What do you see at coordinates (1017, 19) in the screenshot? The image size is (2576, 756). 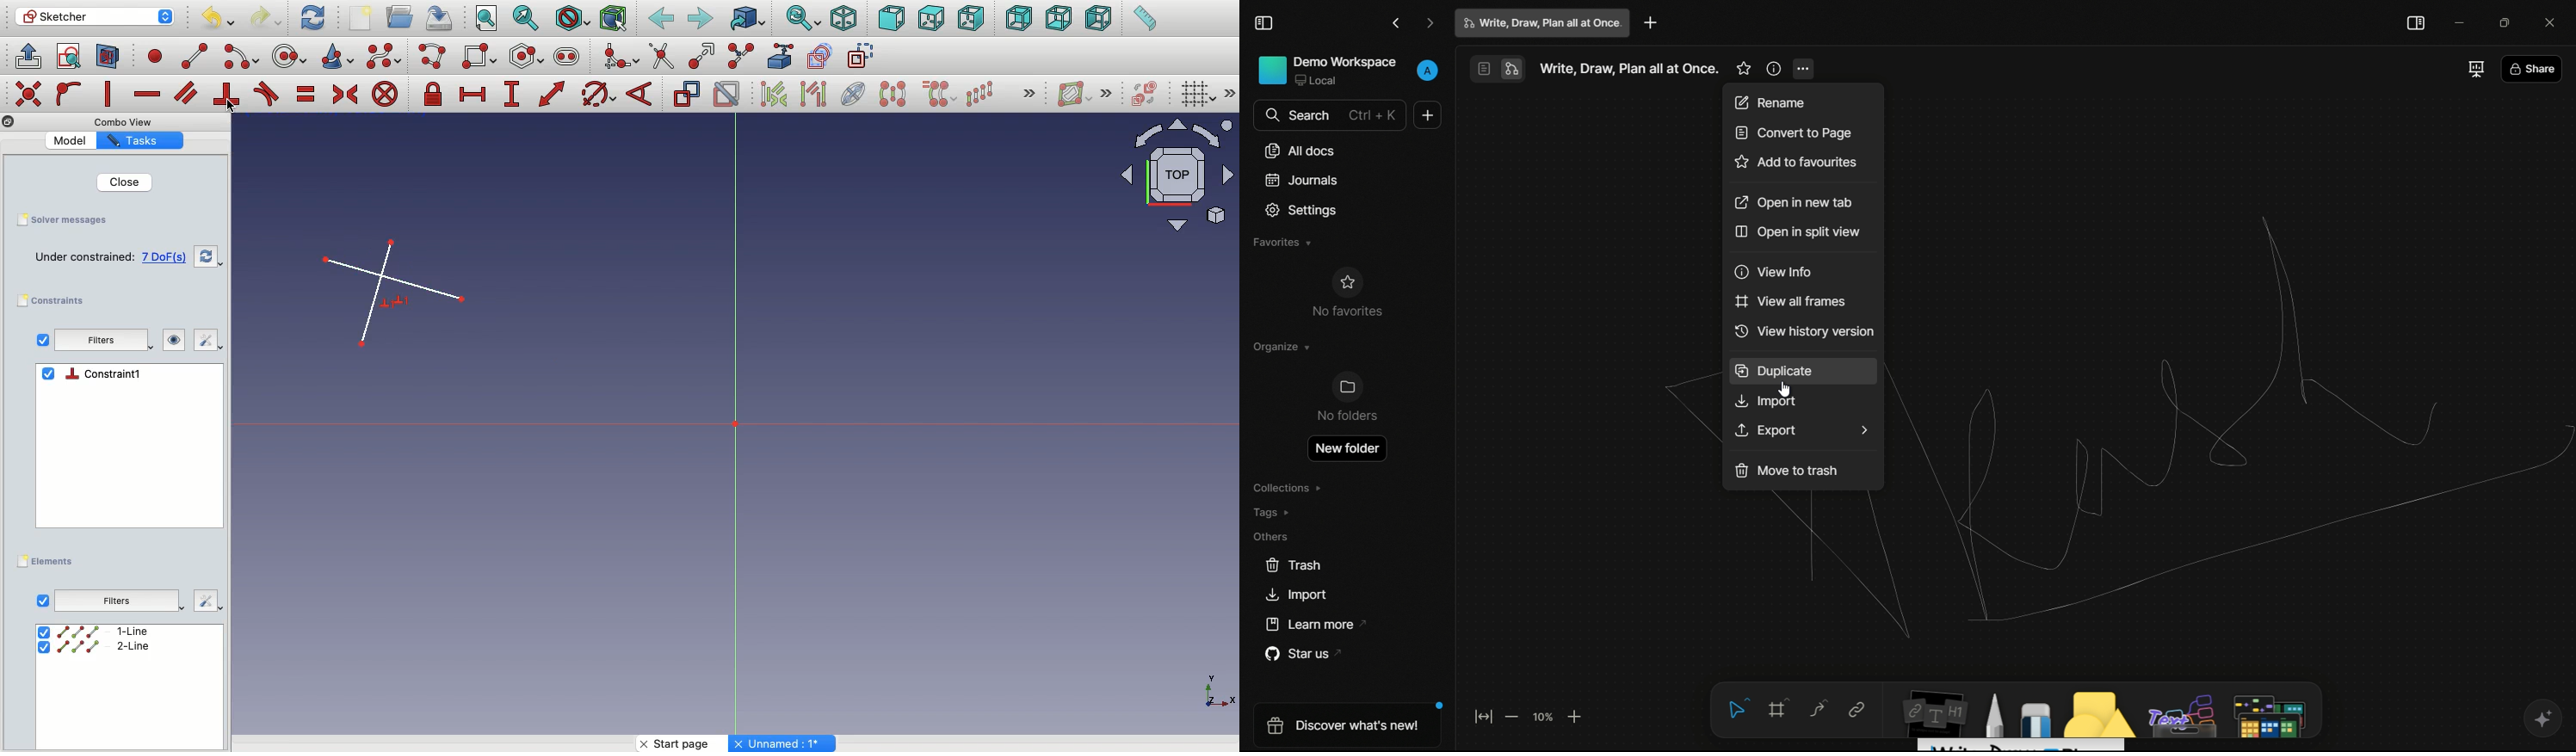 I see `Rear` at bounding box center [1017, 19].